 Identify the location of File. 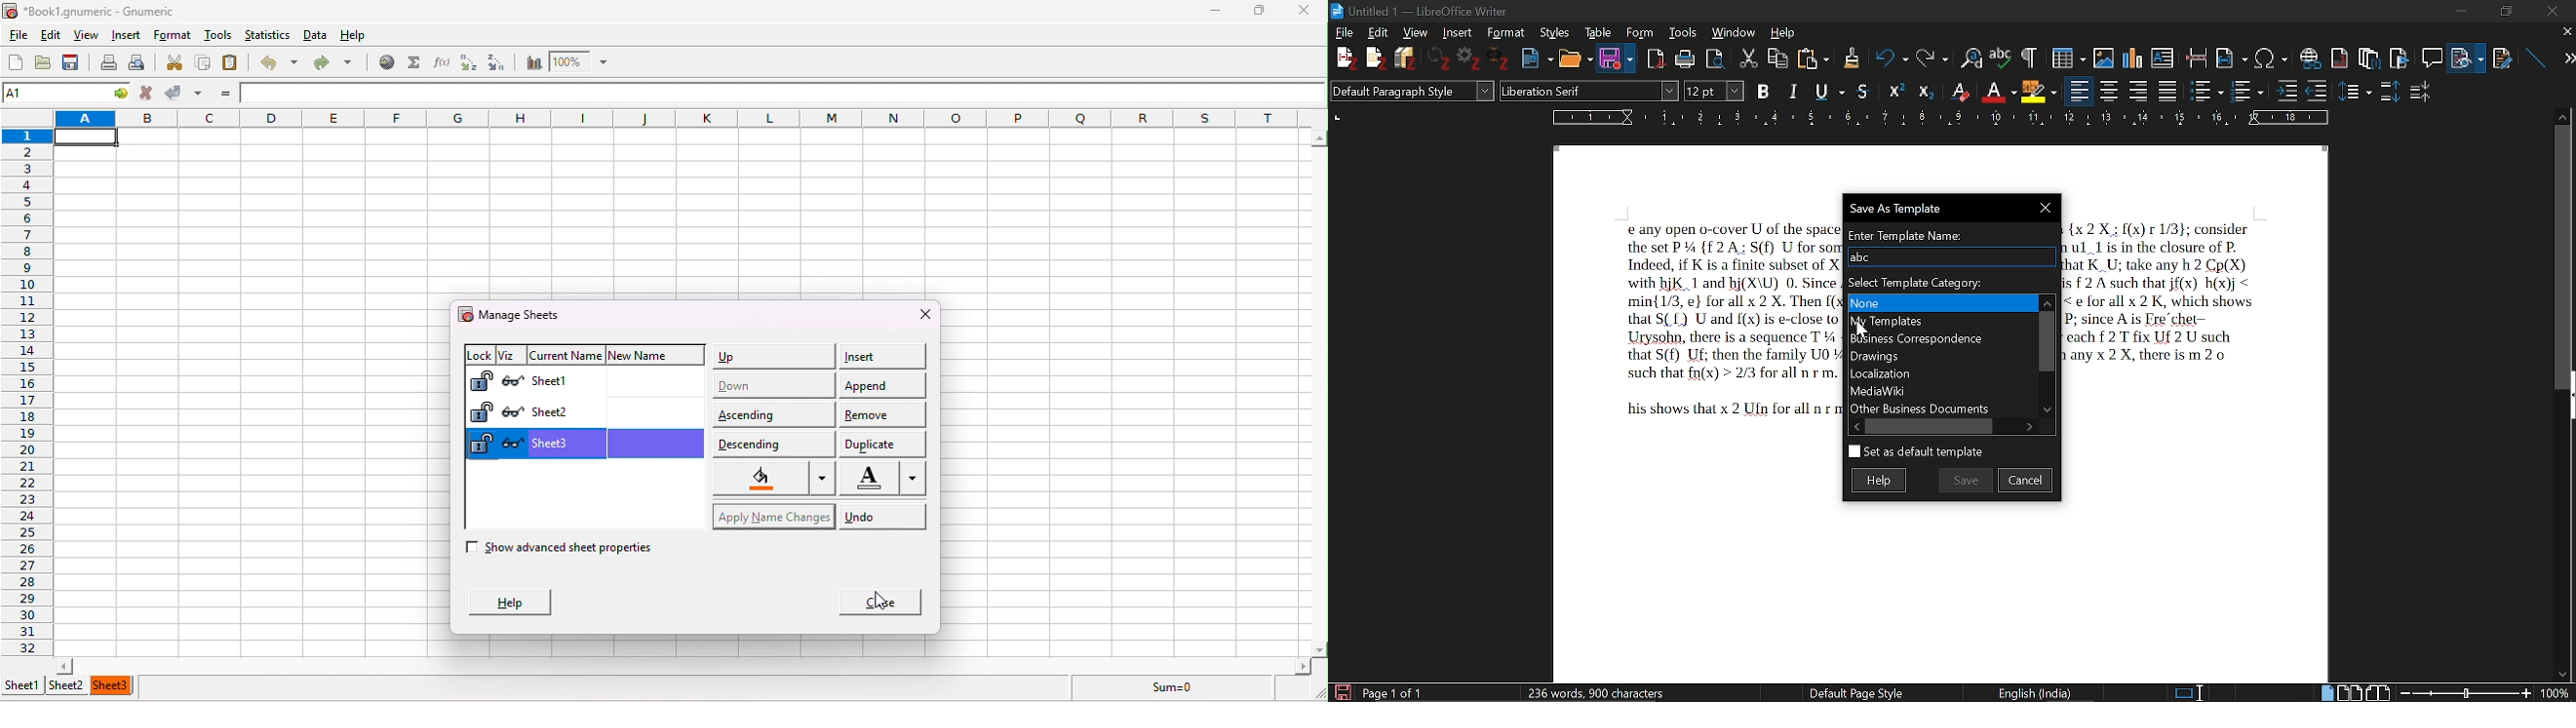
(2470, 55).